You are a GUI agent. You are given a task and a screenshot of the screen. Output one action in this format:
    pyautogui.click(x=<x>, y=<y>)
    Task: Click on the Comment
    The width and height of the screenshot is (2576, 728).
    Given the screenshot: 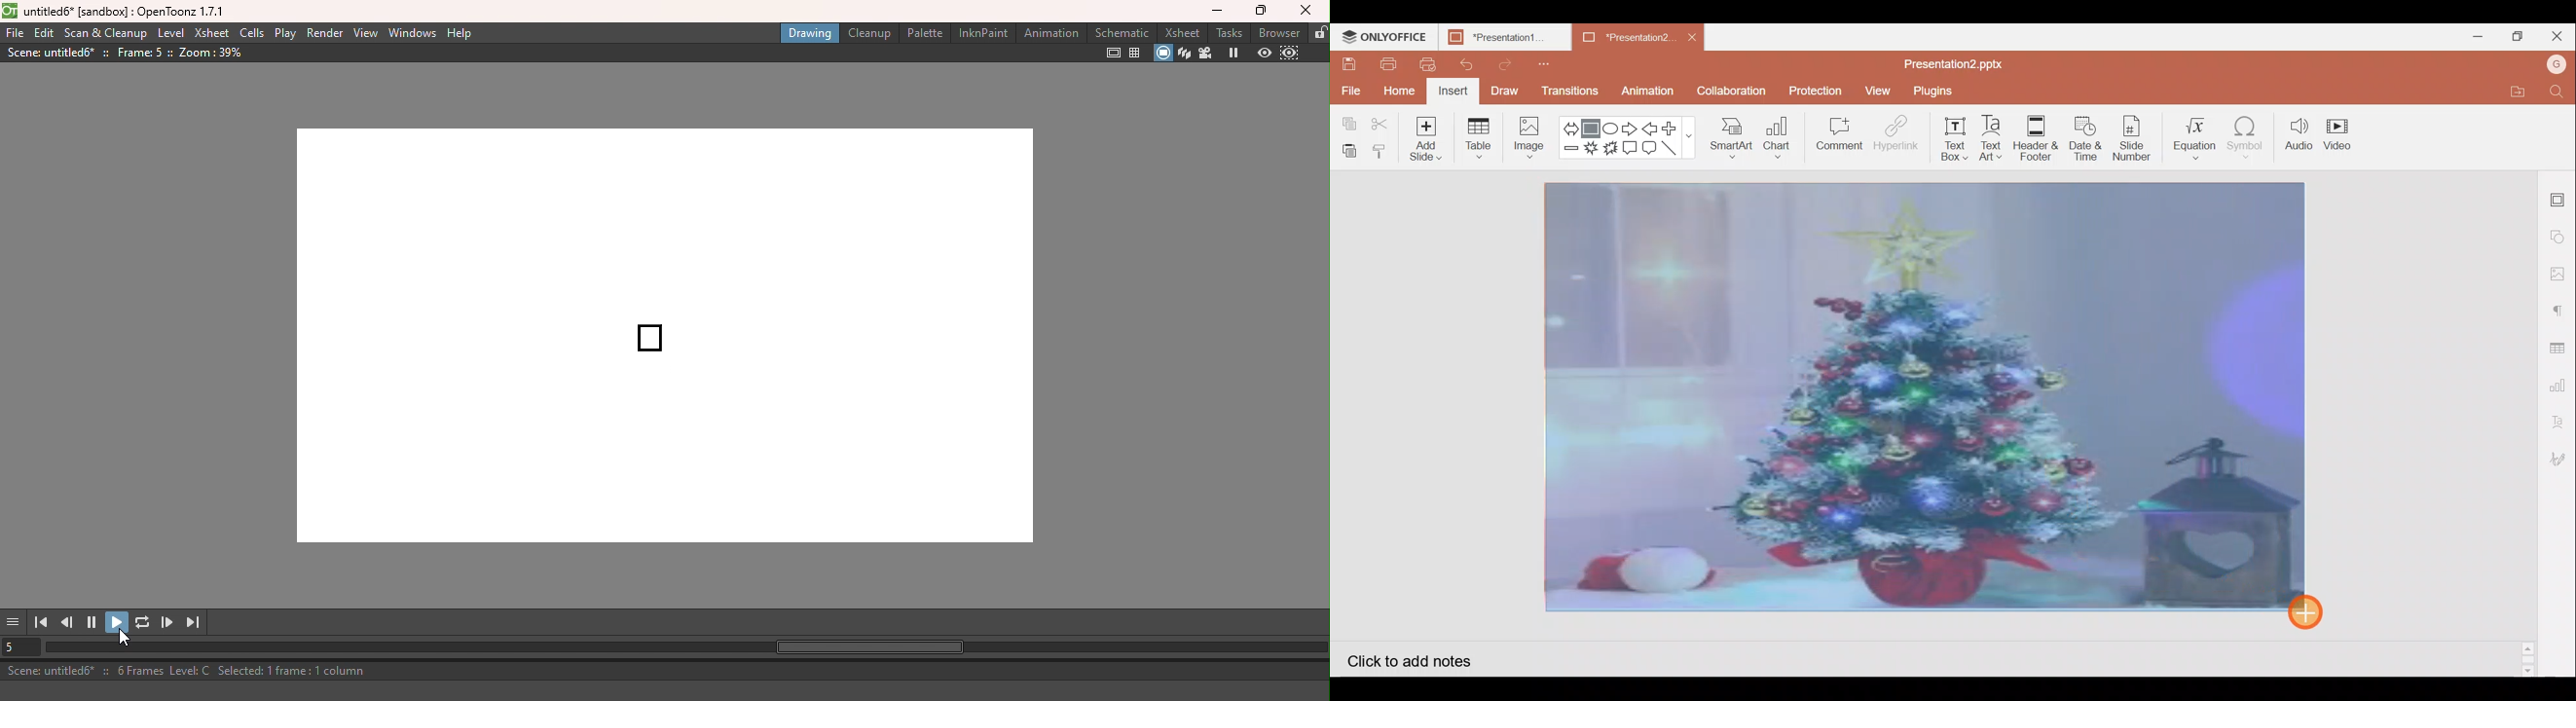 What is the action you would take?
    pyautogui.click(x=1837, y=134)
    